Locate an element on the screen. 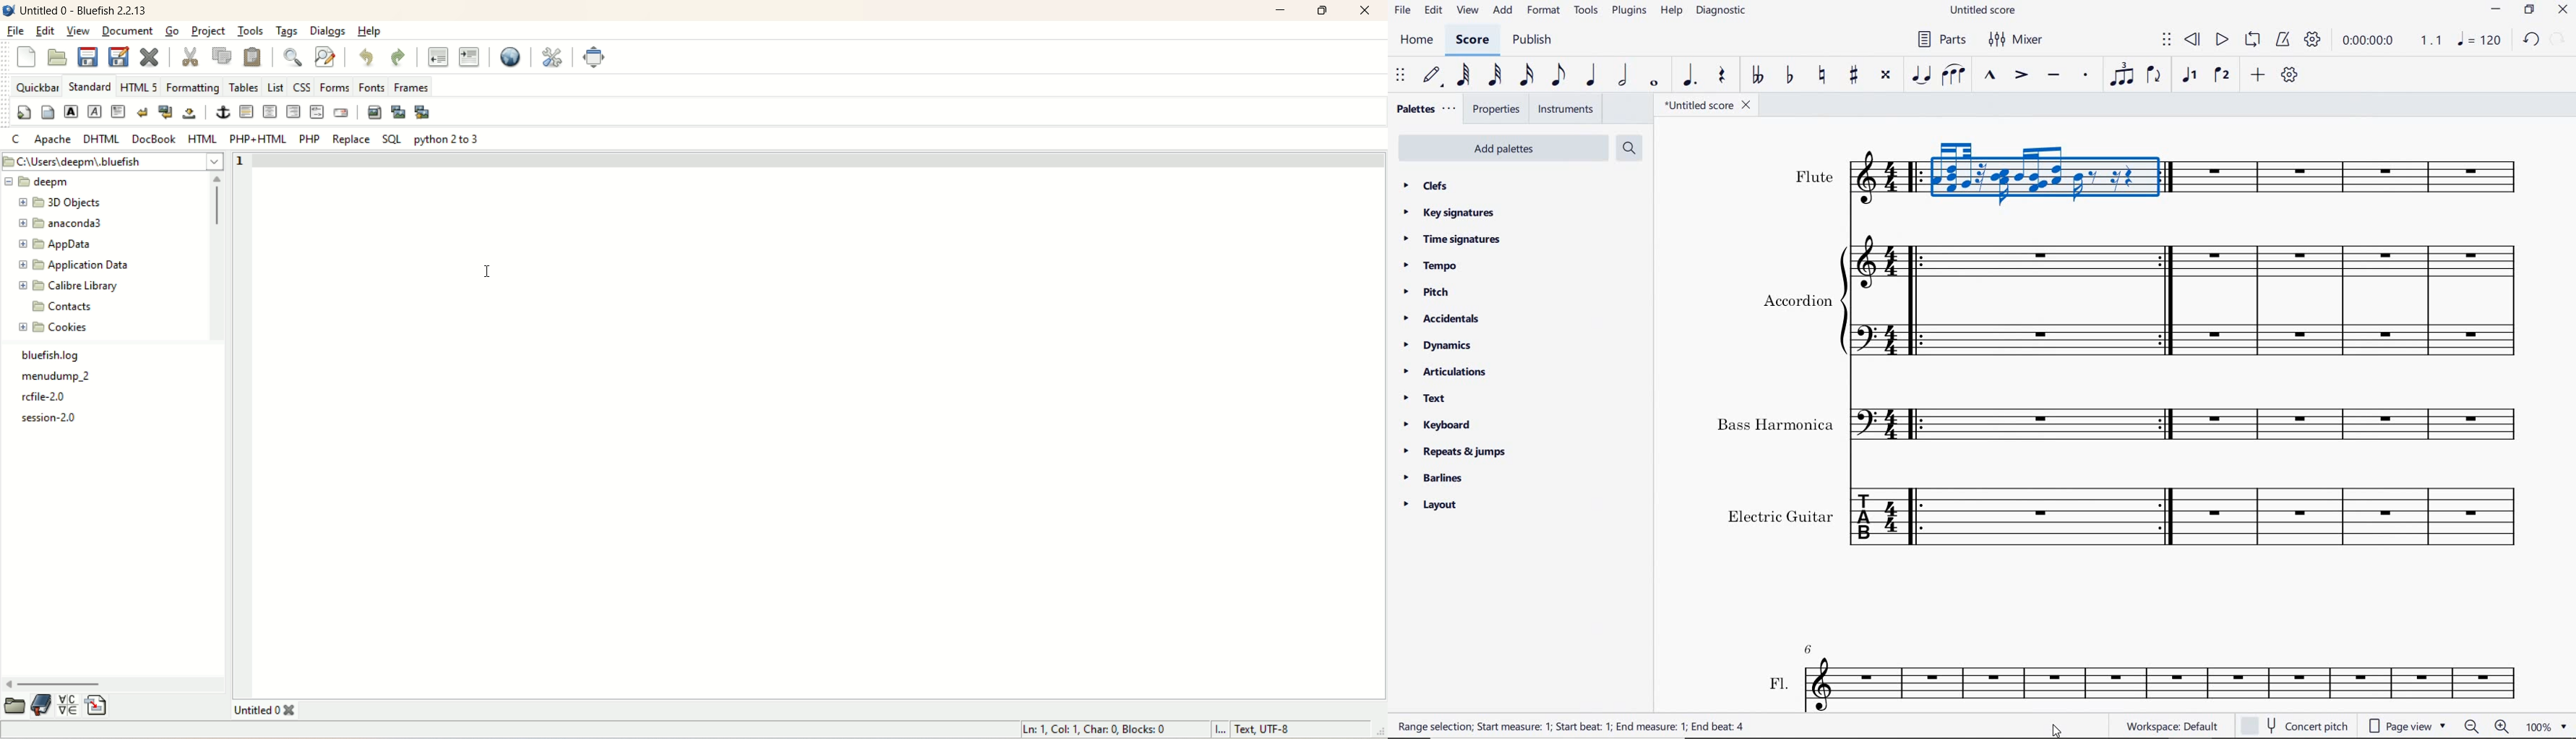 This screenshot has width=2576, height=756. layout is located at coordinates (1431, 505).